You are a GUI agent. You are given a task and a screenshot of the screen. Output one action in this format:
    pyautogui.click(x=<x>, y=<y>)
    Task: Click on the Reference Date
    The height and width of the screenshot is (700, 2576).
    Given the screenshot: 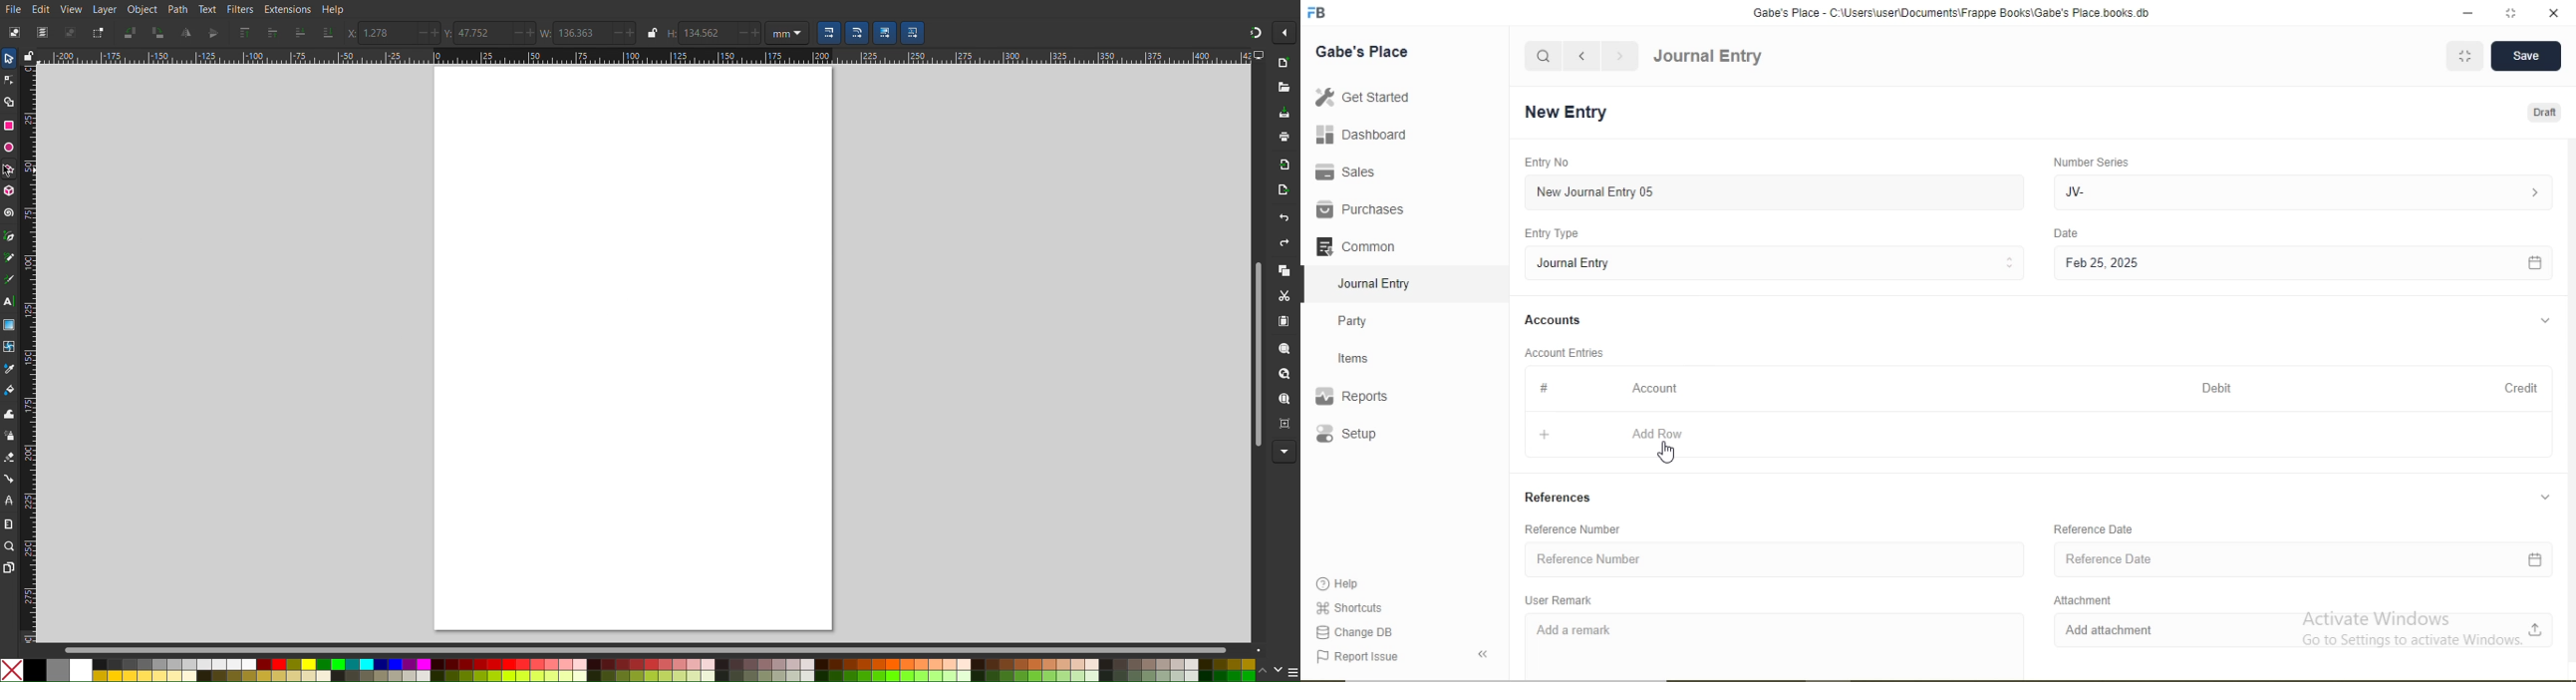 What is the action you would take?
    pyautogui.click(x=2094, y=529)
    